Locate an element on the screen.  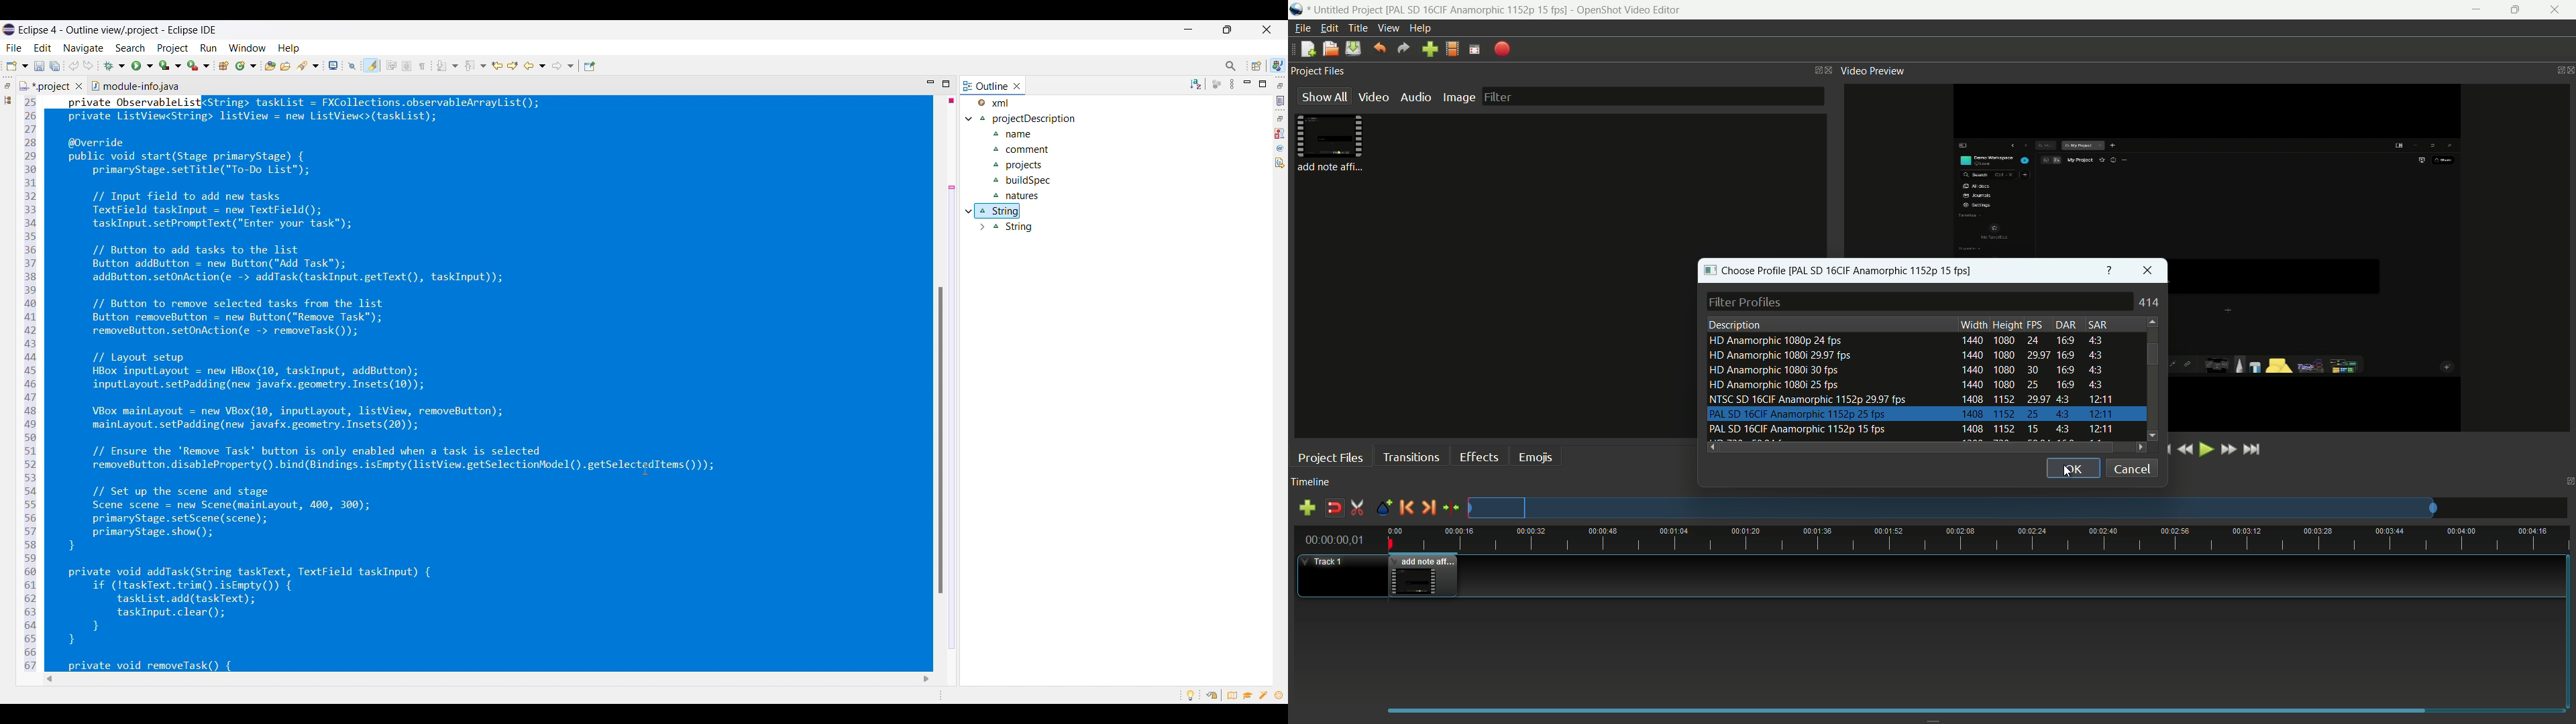
save file is located at coordinates (1354, 49).